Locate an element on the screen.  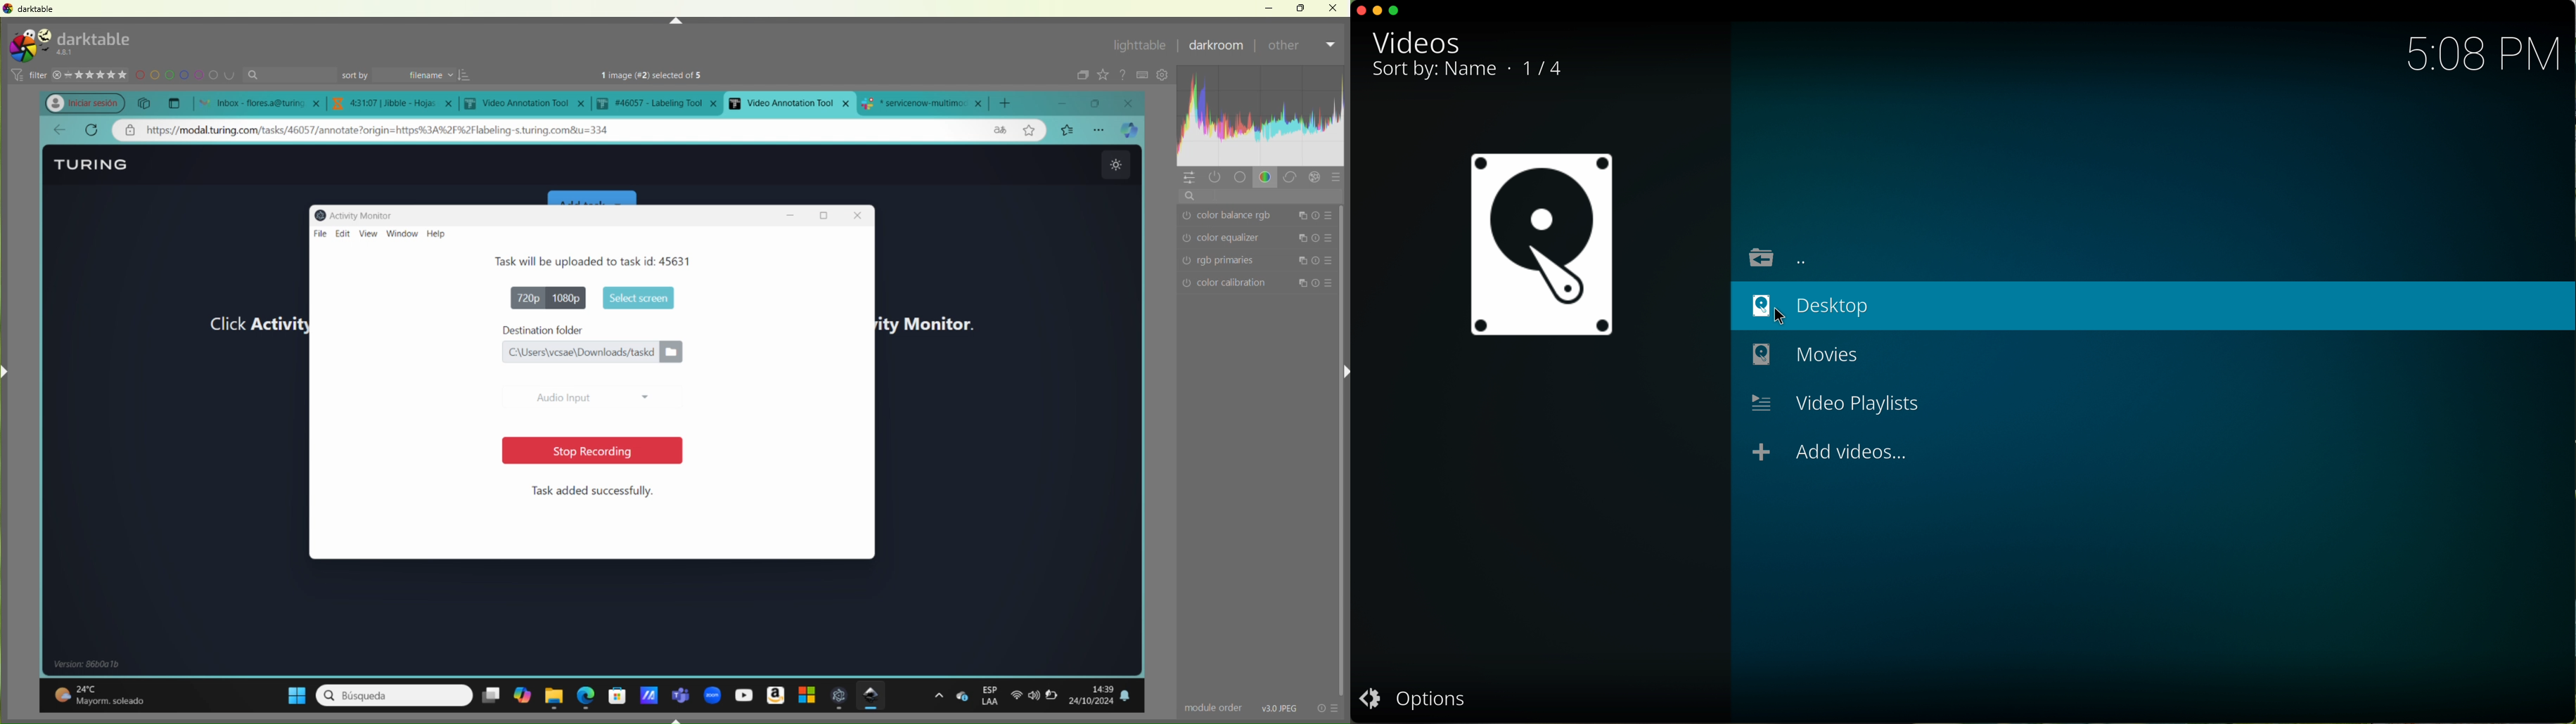
zoom is located at coordinates (712, 692).